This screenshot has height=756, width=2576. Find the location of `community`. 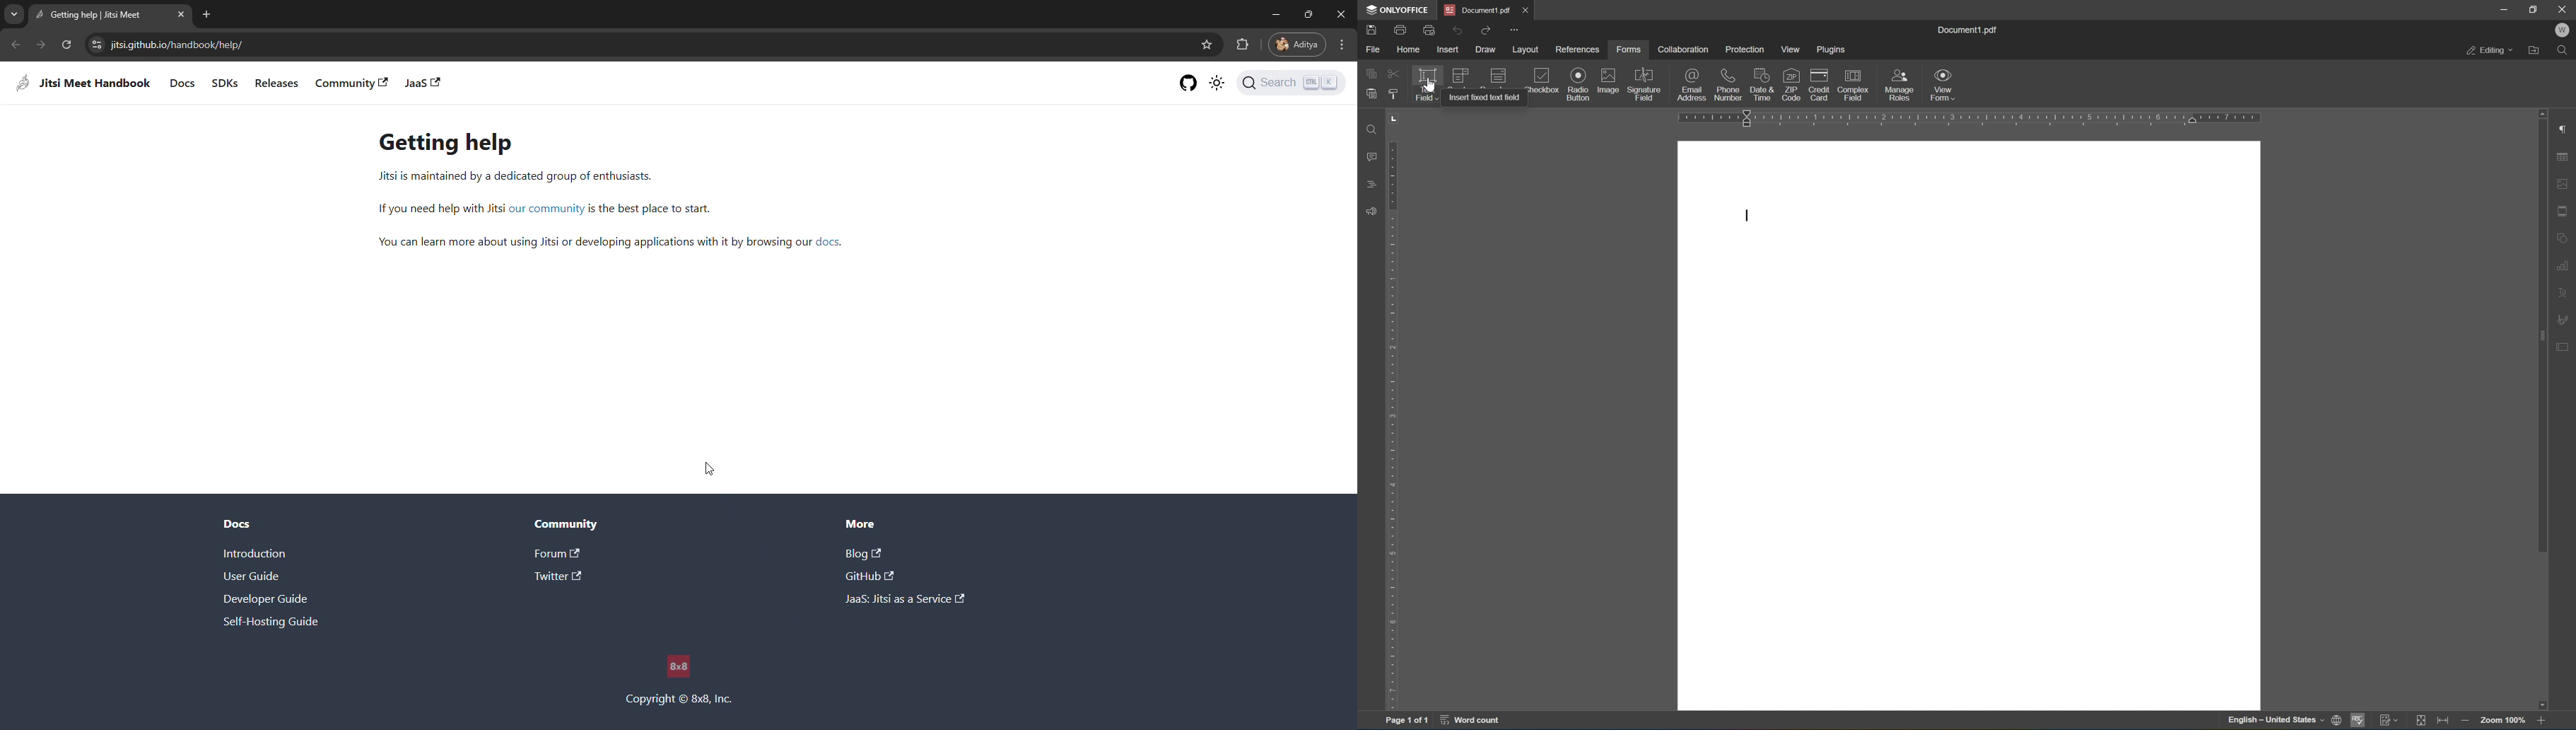

community is located at coordinates (570, 526).